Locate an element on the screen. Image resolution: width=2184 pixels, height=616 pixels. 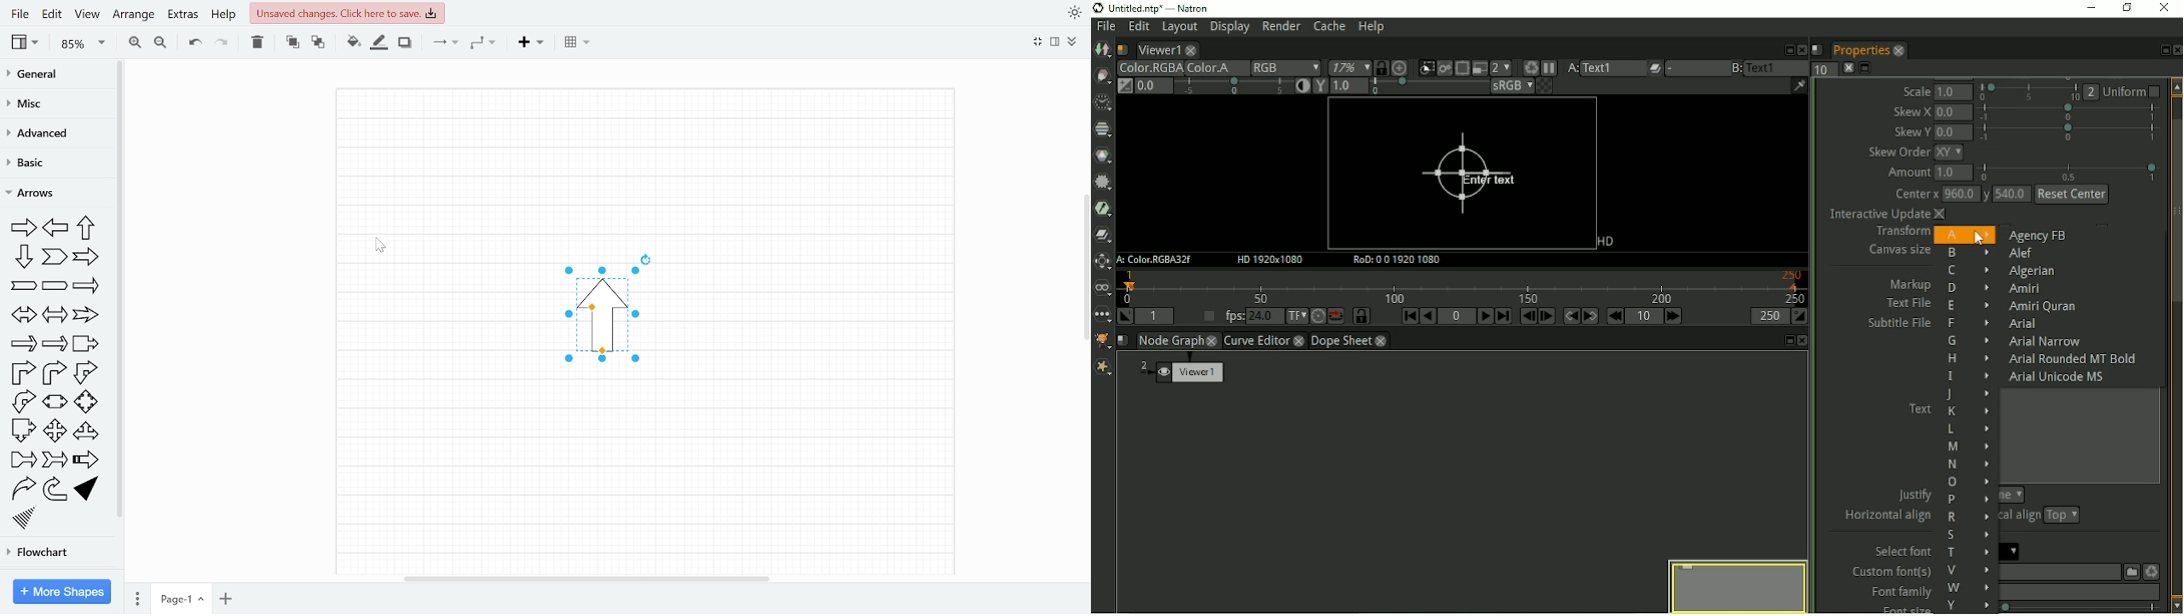
D is located at coordinates (1968, 288).